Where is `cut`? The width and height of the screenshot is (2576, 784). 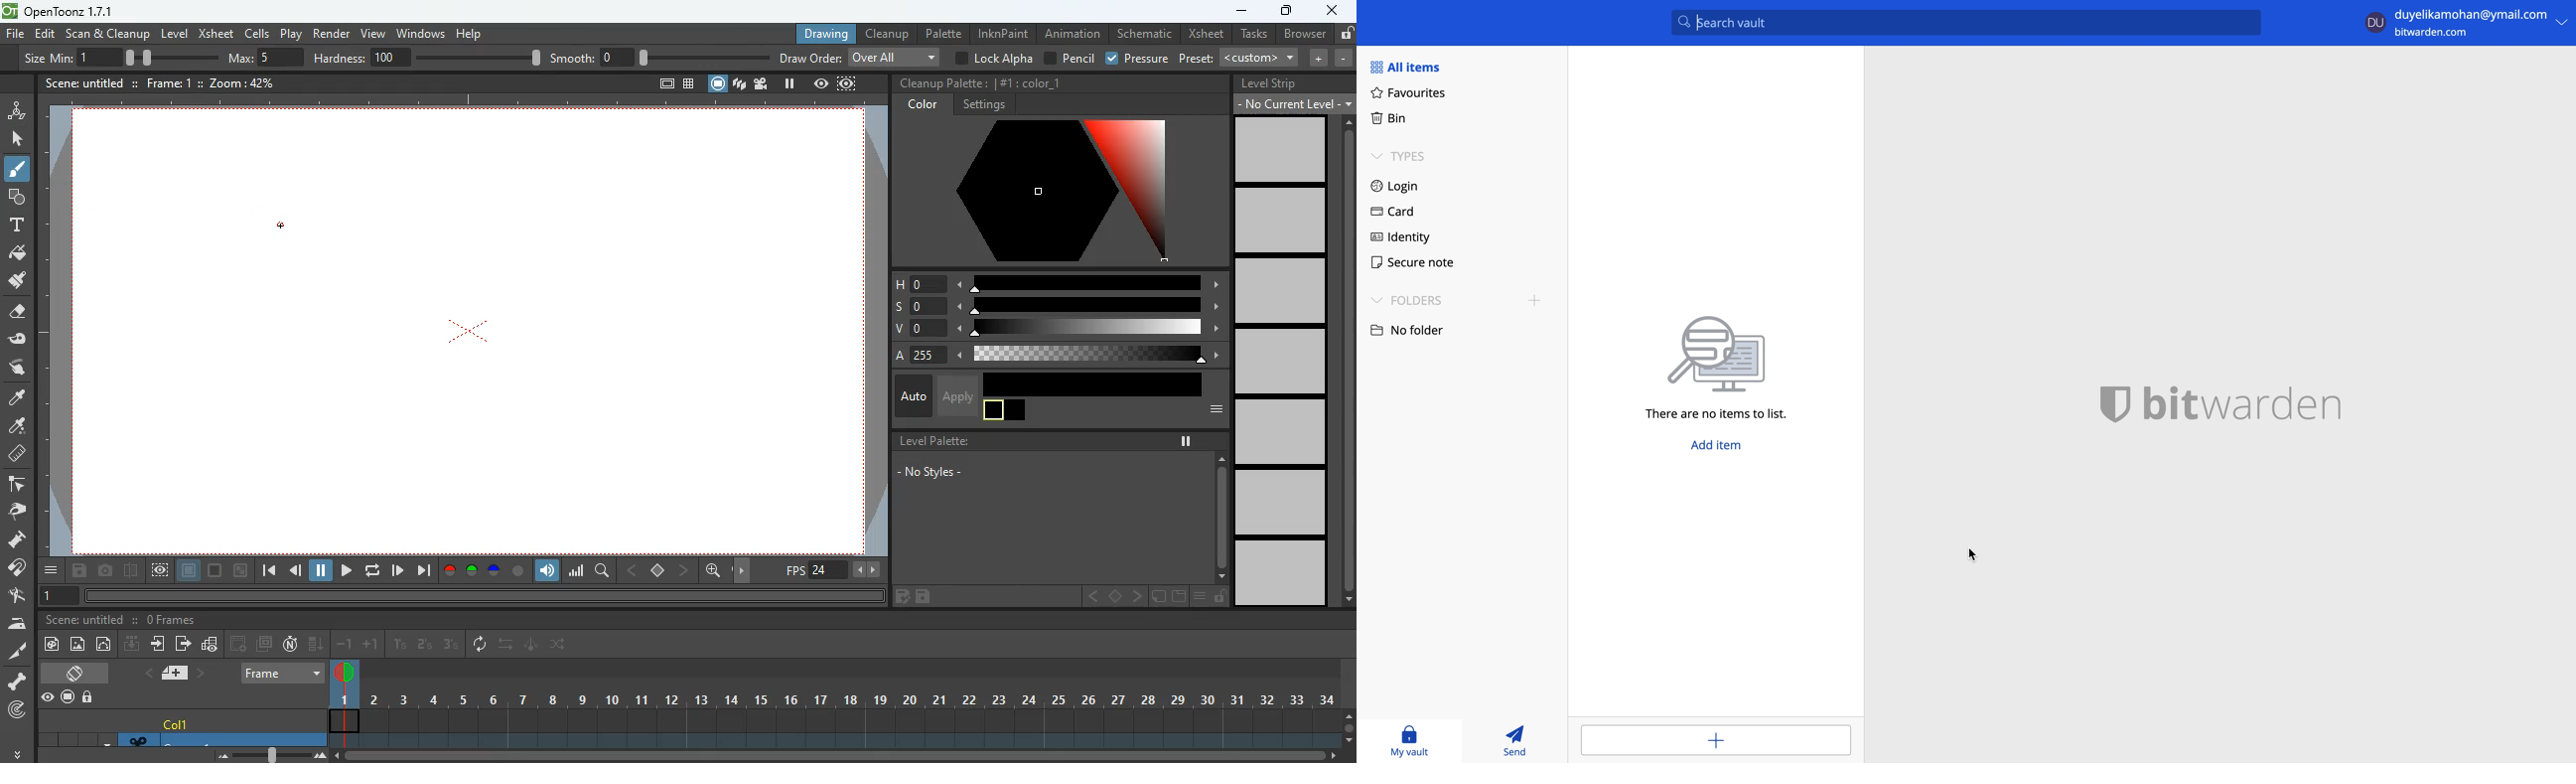
cut is located at coordinates (16, 653).